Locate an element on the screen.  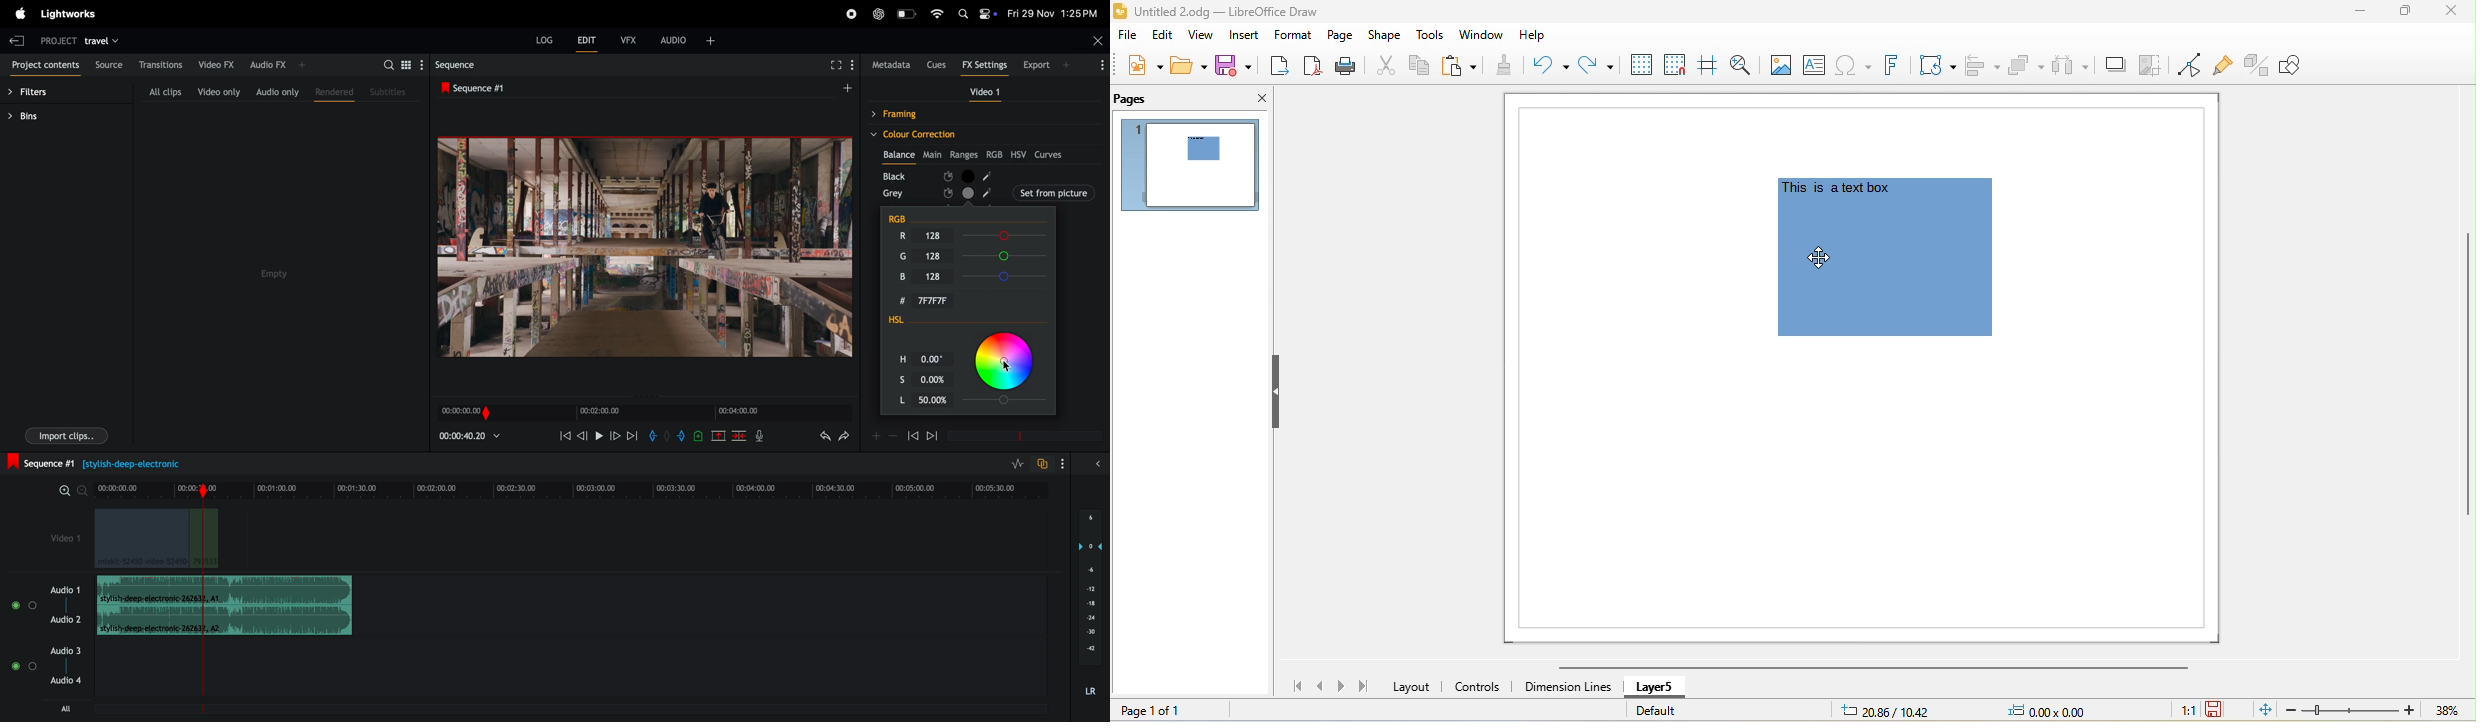
first page is located at coordinates (1300, 687).